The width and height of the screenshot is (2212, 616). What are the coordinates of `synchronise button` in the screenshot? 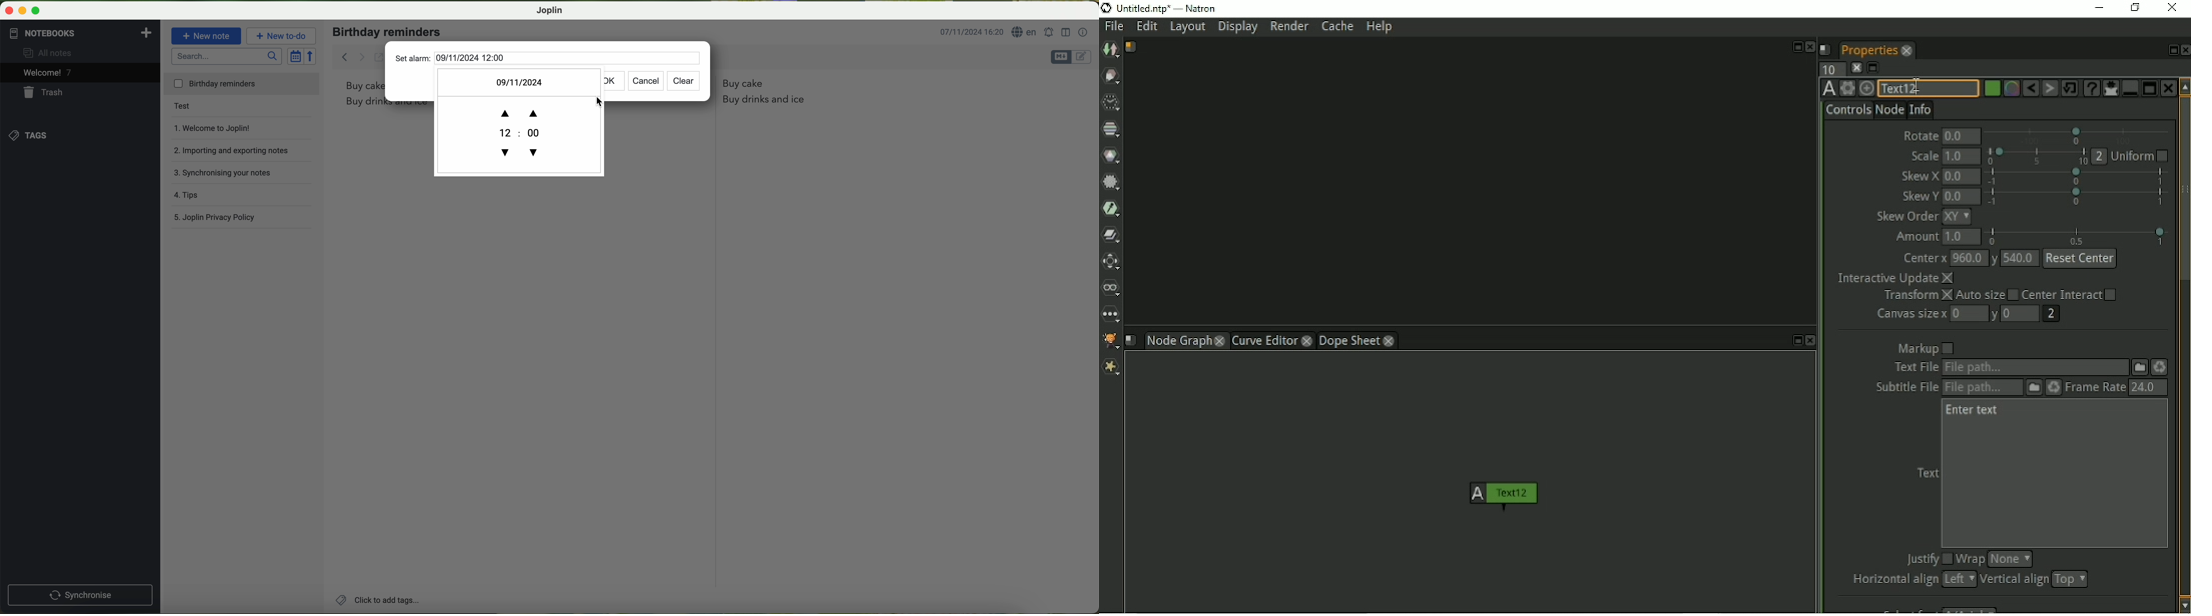 It's located at (79, 594).